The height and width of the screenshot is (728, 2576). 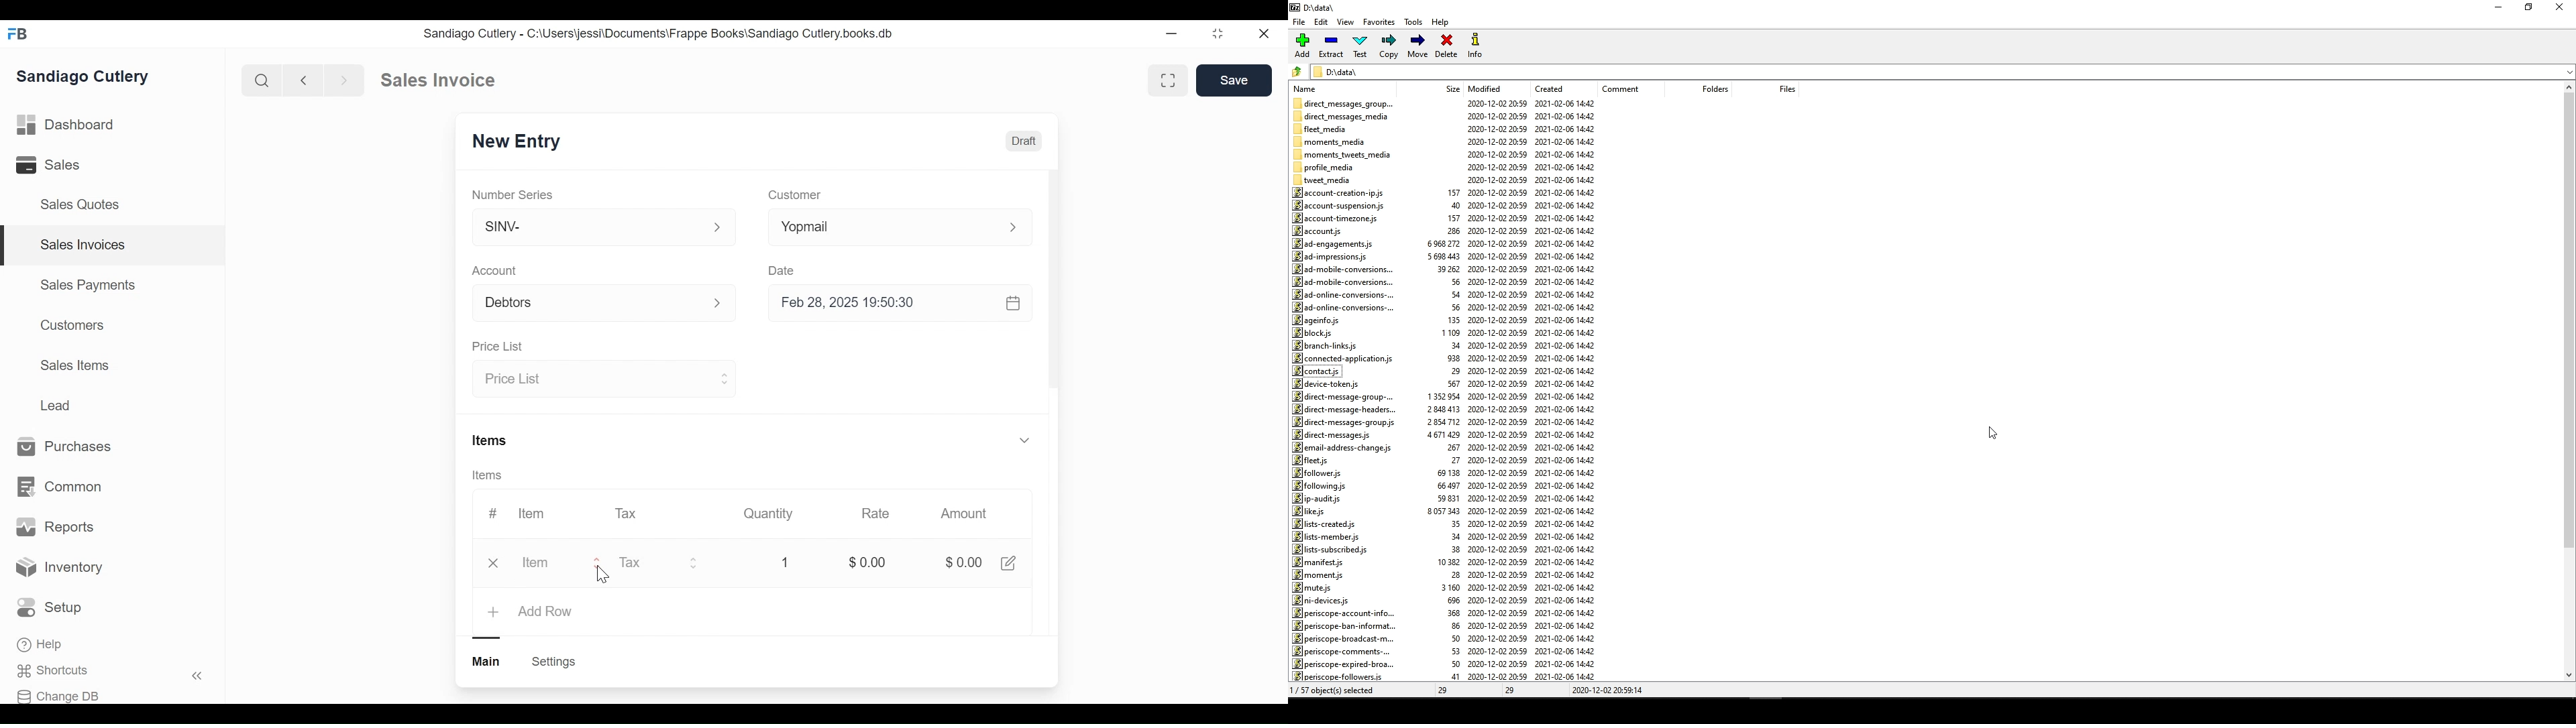 I want to click on Change DB, so click(x=58, y=697).